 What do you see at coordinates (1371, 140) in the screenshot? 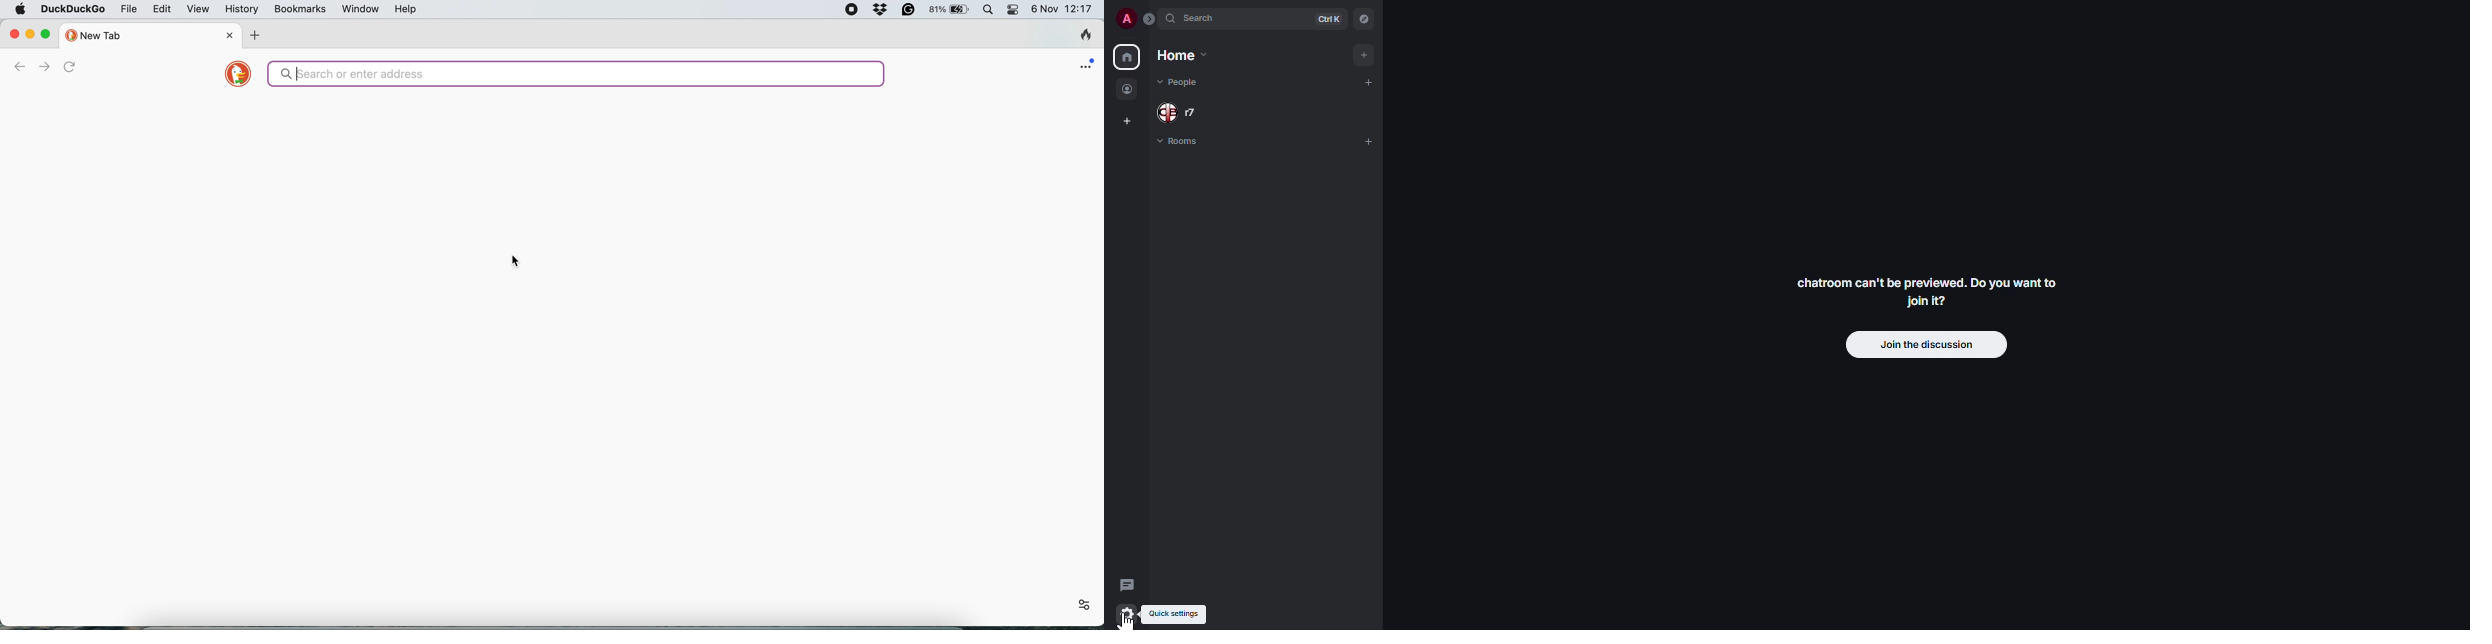
I see `add` at bounding box center [1371, 140].